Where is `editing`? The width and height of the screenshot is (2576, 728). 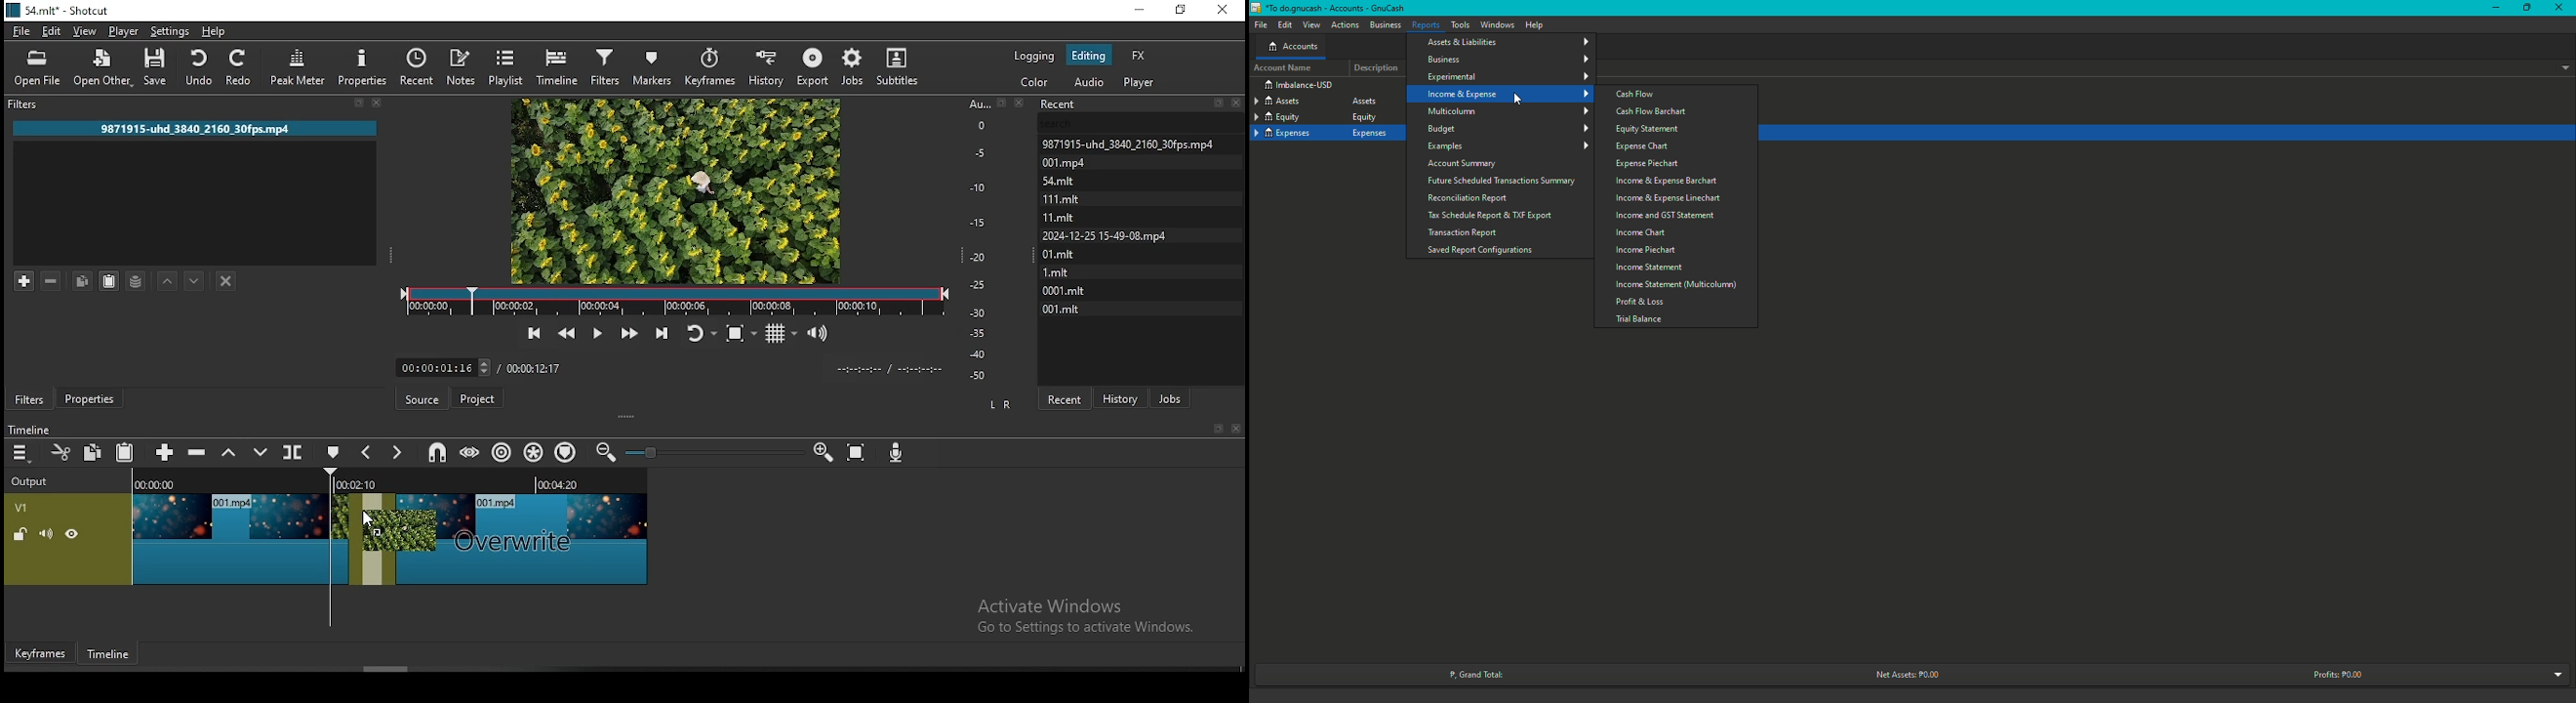
editing is located at coordinates (1088, 54).